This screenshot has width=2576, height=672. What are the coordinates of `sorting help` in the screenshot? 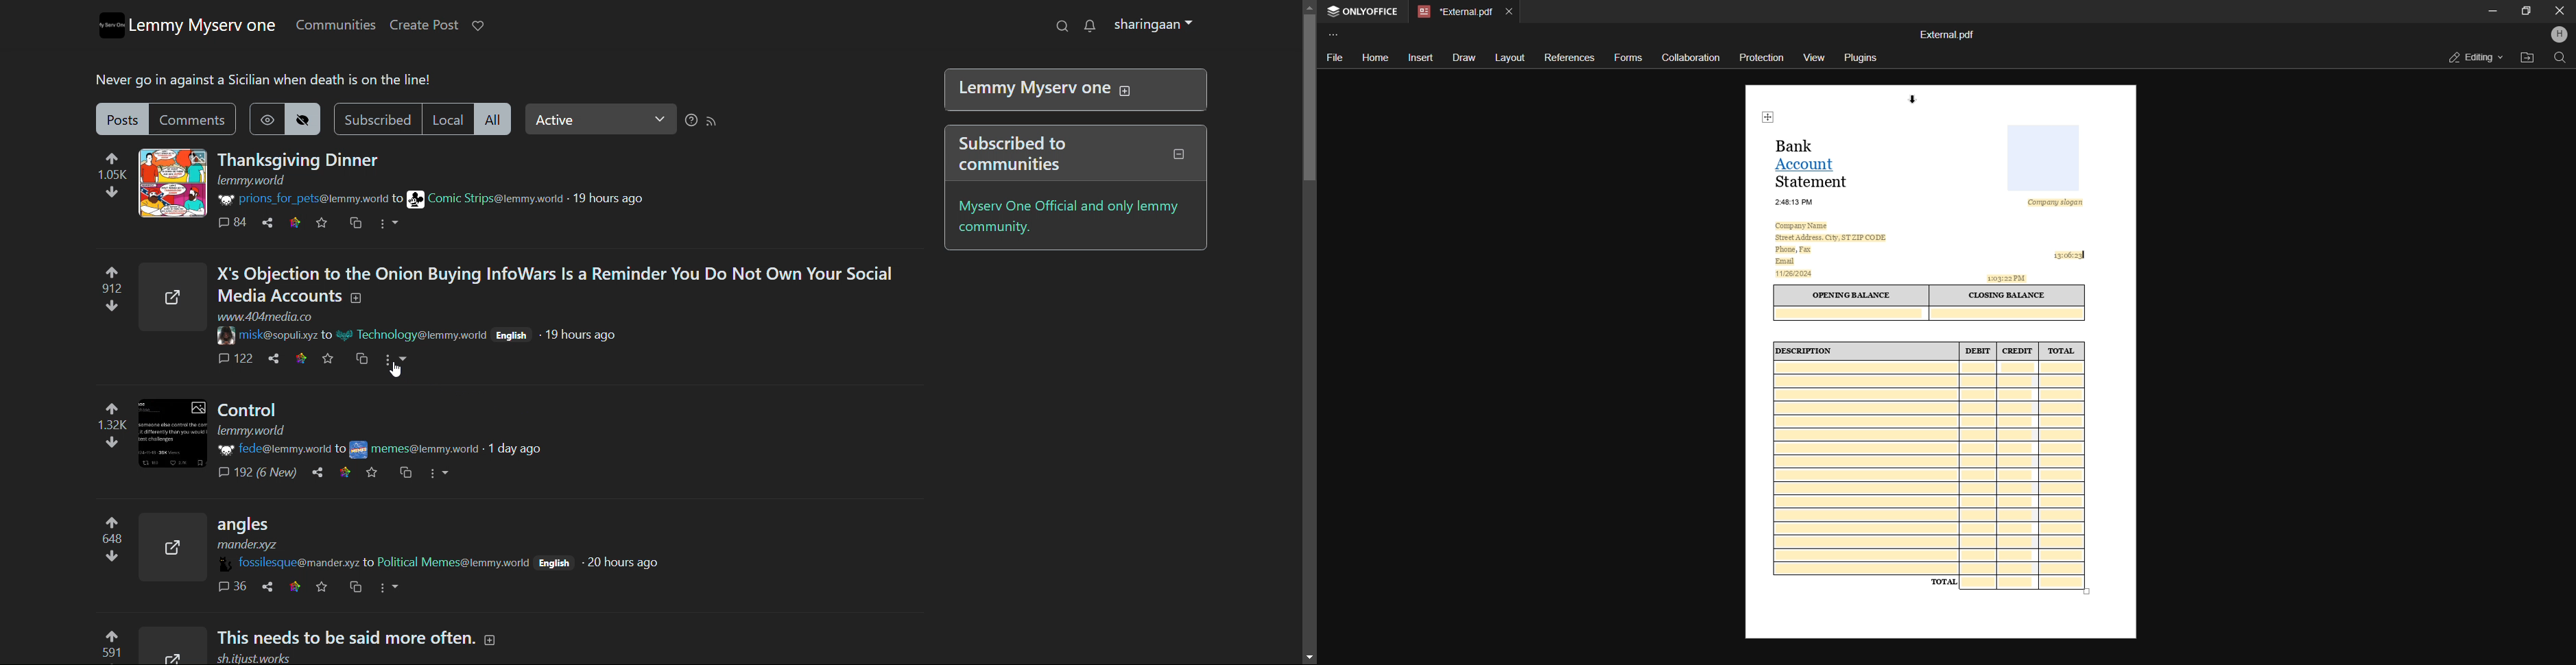 It's located at (691, 121).